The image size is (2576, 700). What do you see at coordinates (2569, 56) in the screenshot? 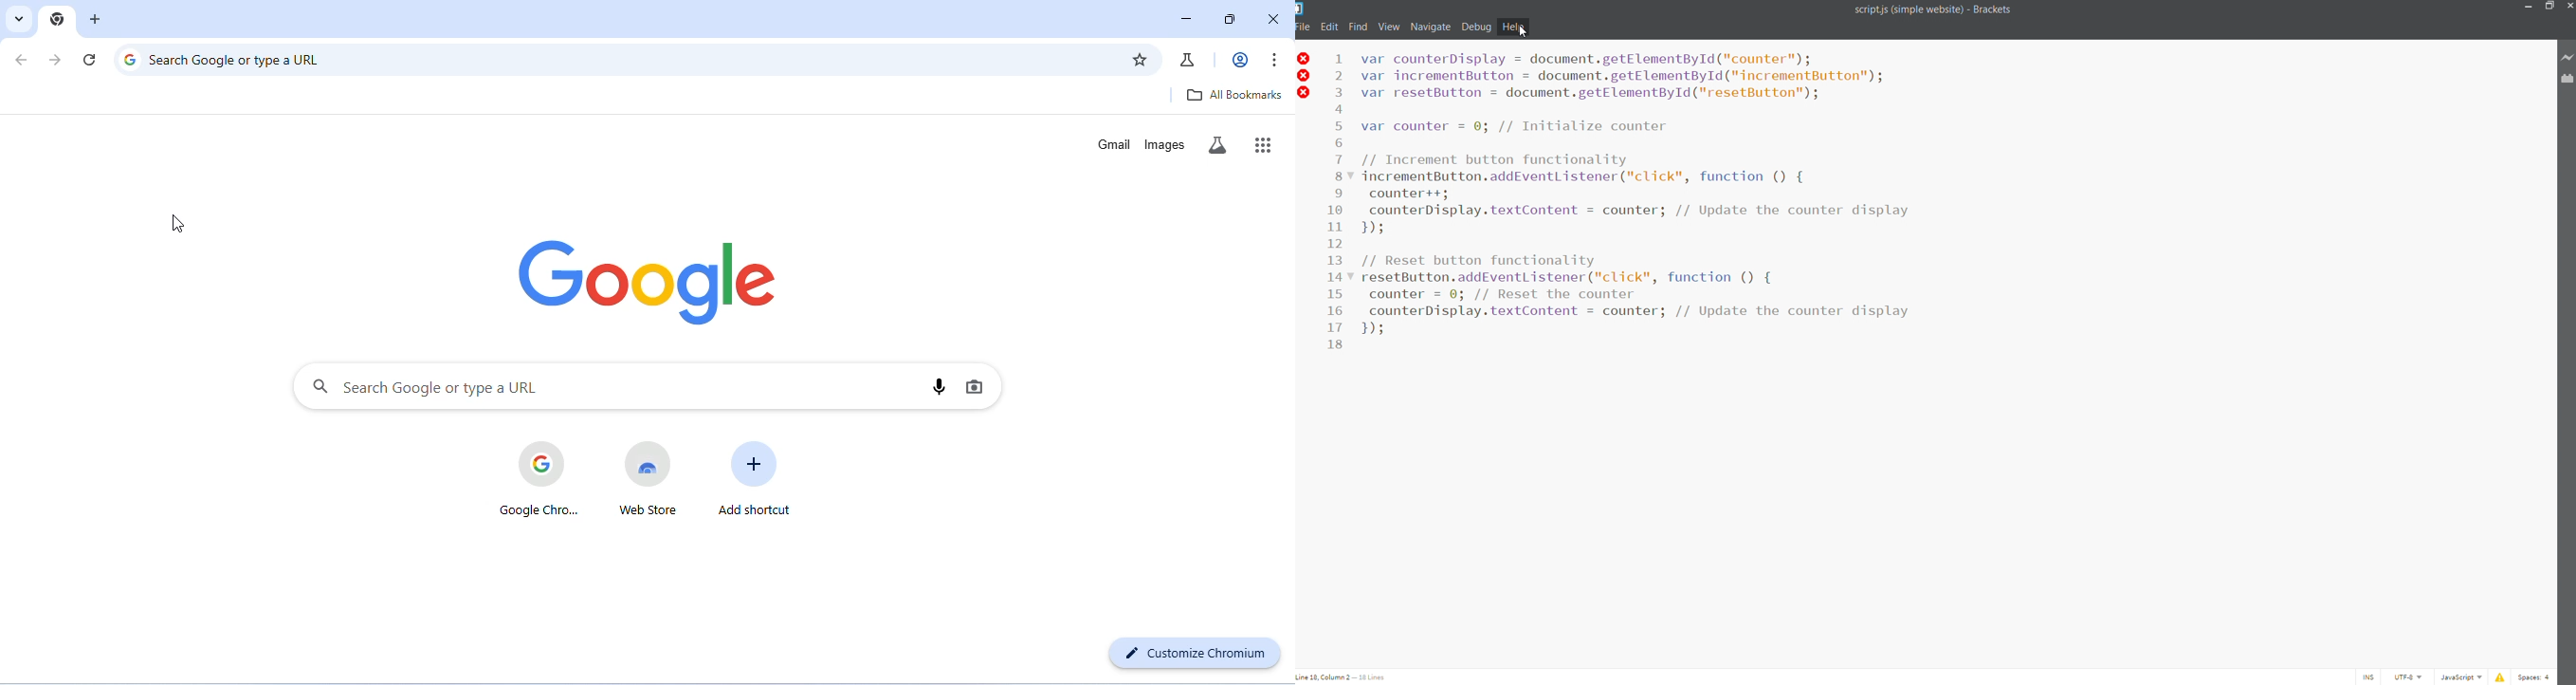
I see `live preview` at bounding box center [2569, 56].